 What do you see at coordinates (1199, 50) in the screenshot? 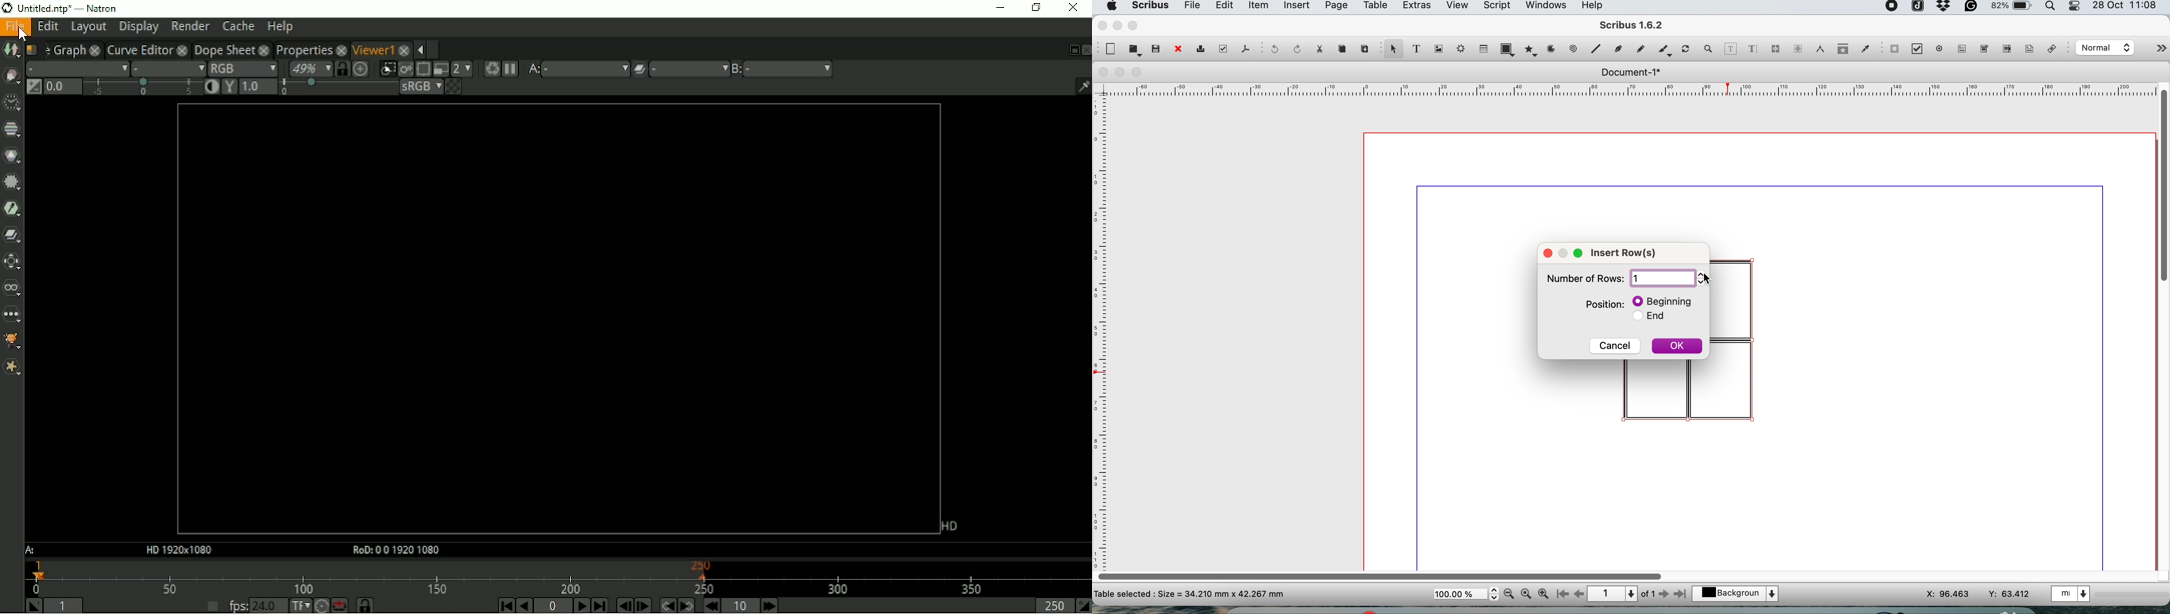
I see `print` at bounding box center [1199, 50].